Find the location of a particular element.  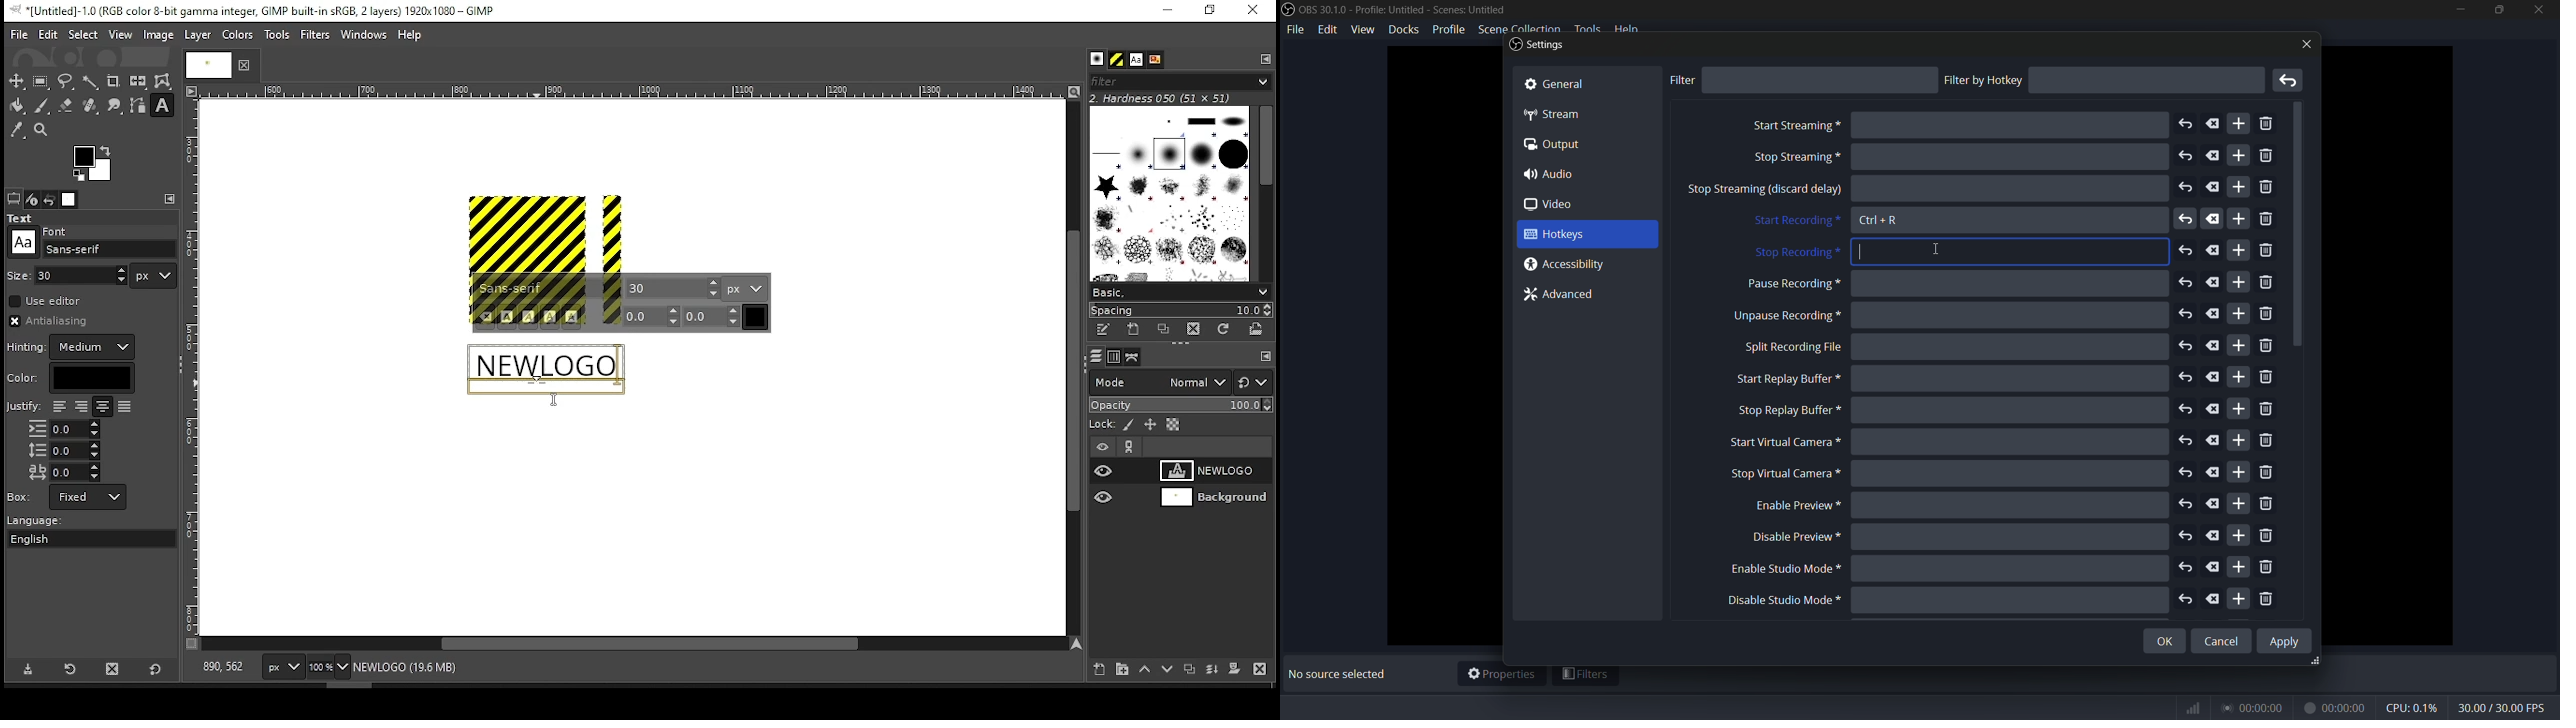

new layer is located at coordinates (1095, 667).